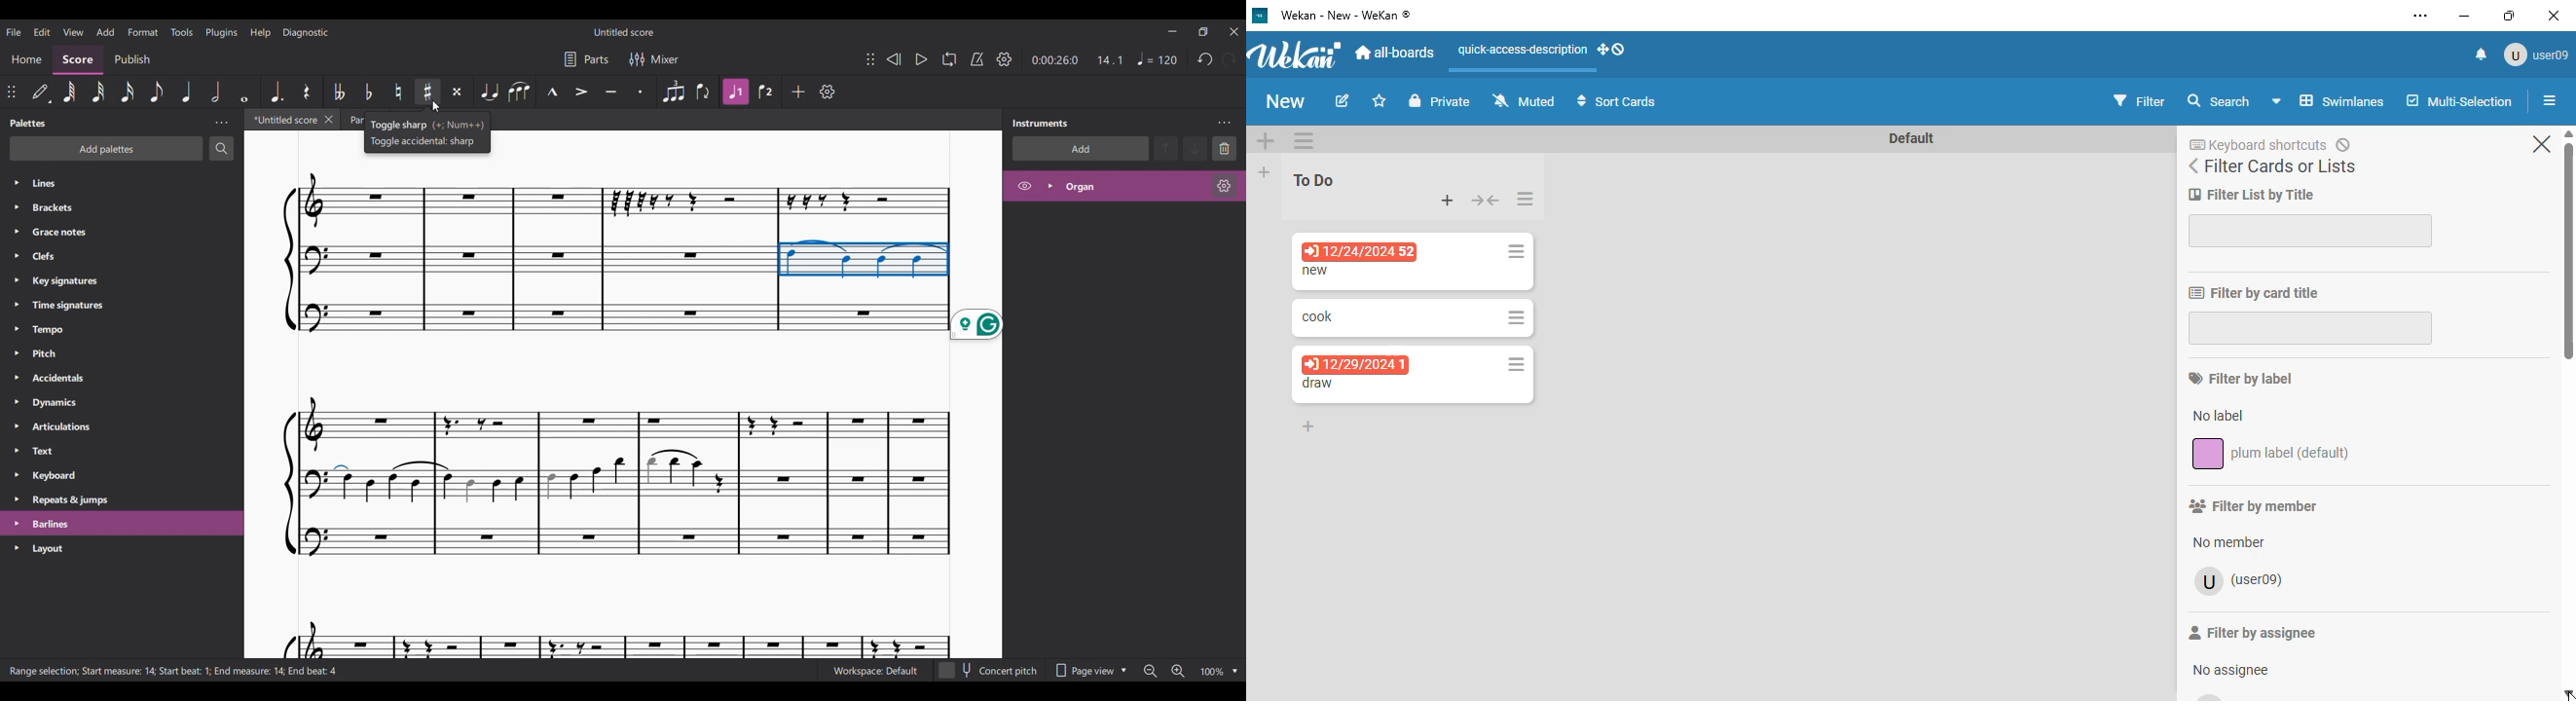 The height and width of the screenshot is (728, 2576). What do you see at coordinates (1516, 318) in the screenshot?
I see `card actions` at bounding box center [1516, 318].